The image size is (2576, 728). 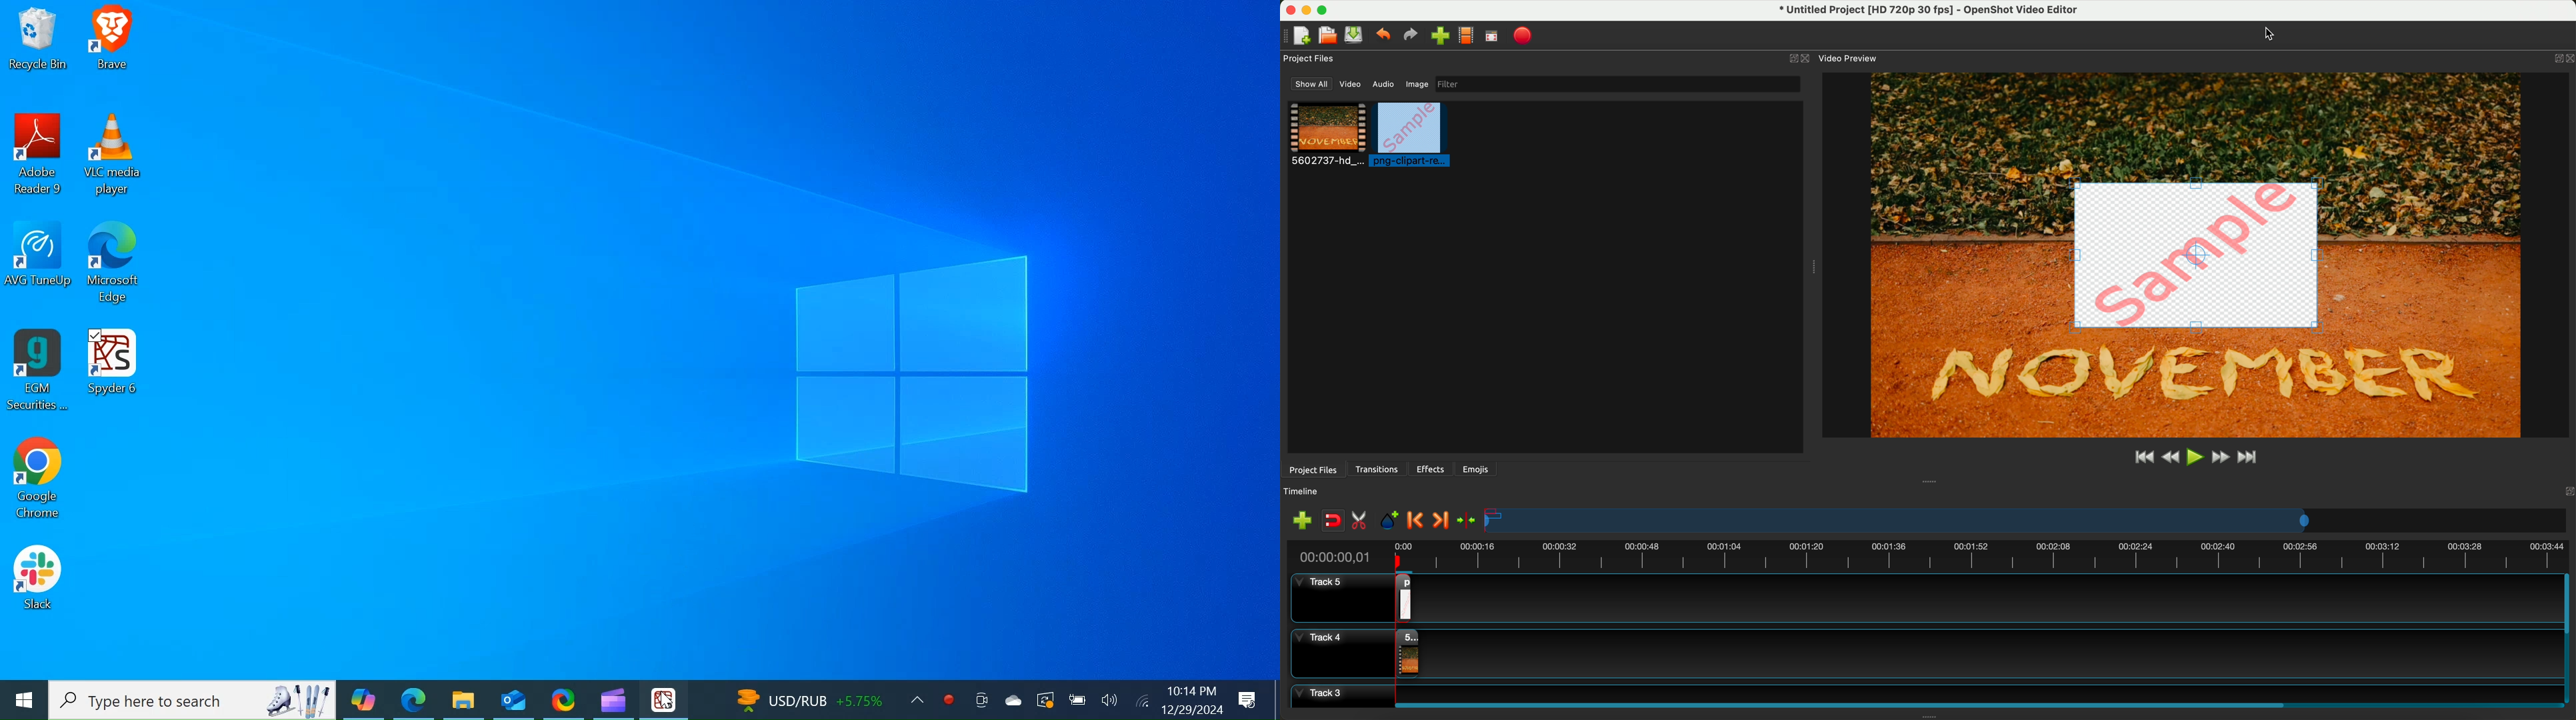 I want to click on Copilot, so click(x=365, y=700).